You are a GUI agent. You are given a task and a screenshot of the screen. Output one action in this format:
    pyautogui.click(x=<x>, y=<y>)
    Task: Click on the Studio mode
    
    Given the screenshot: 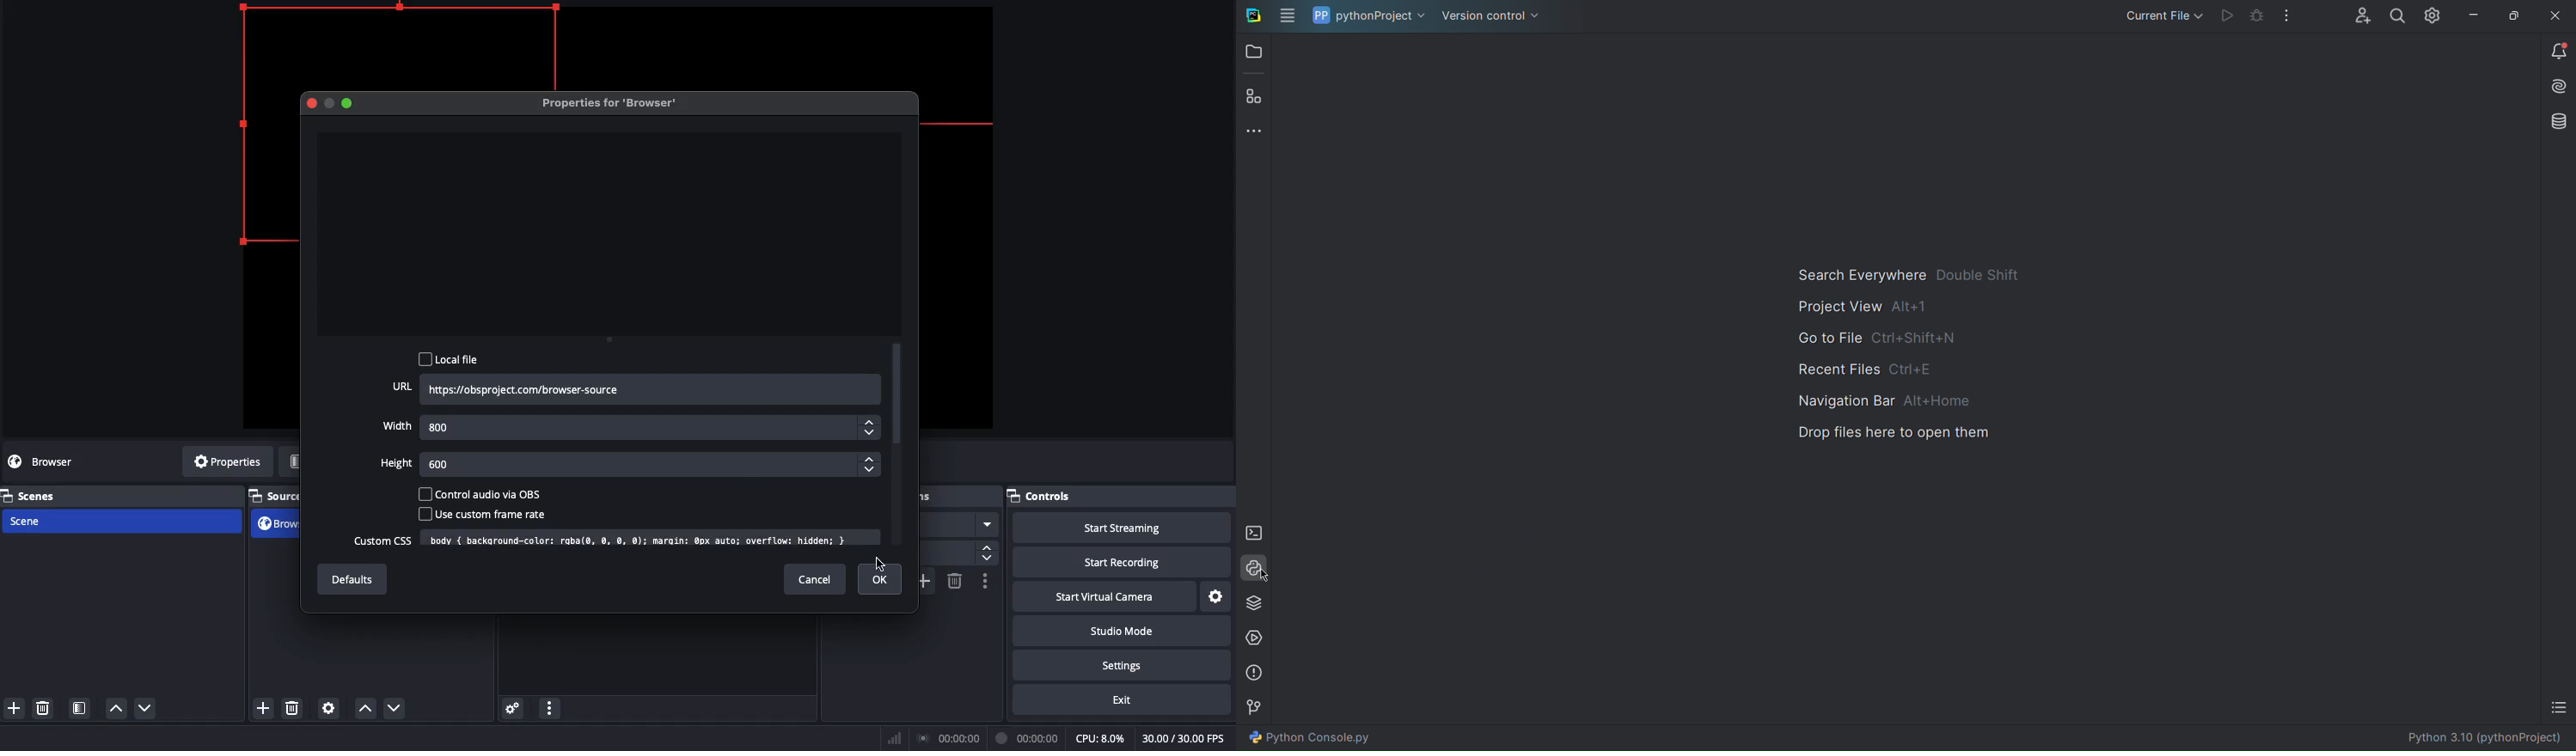 What is the action you would take?
    pyautogui.click(x=1120, y=629)
    